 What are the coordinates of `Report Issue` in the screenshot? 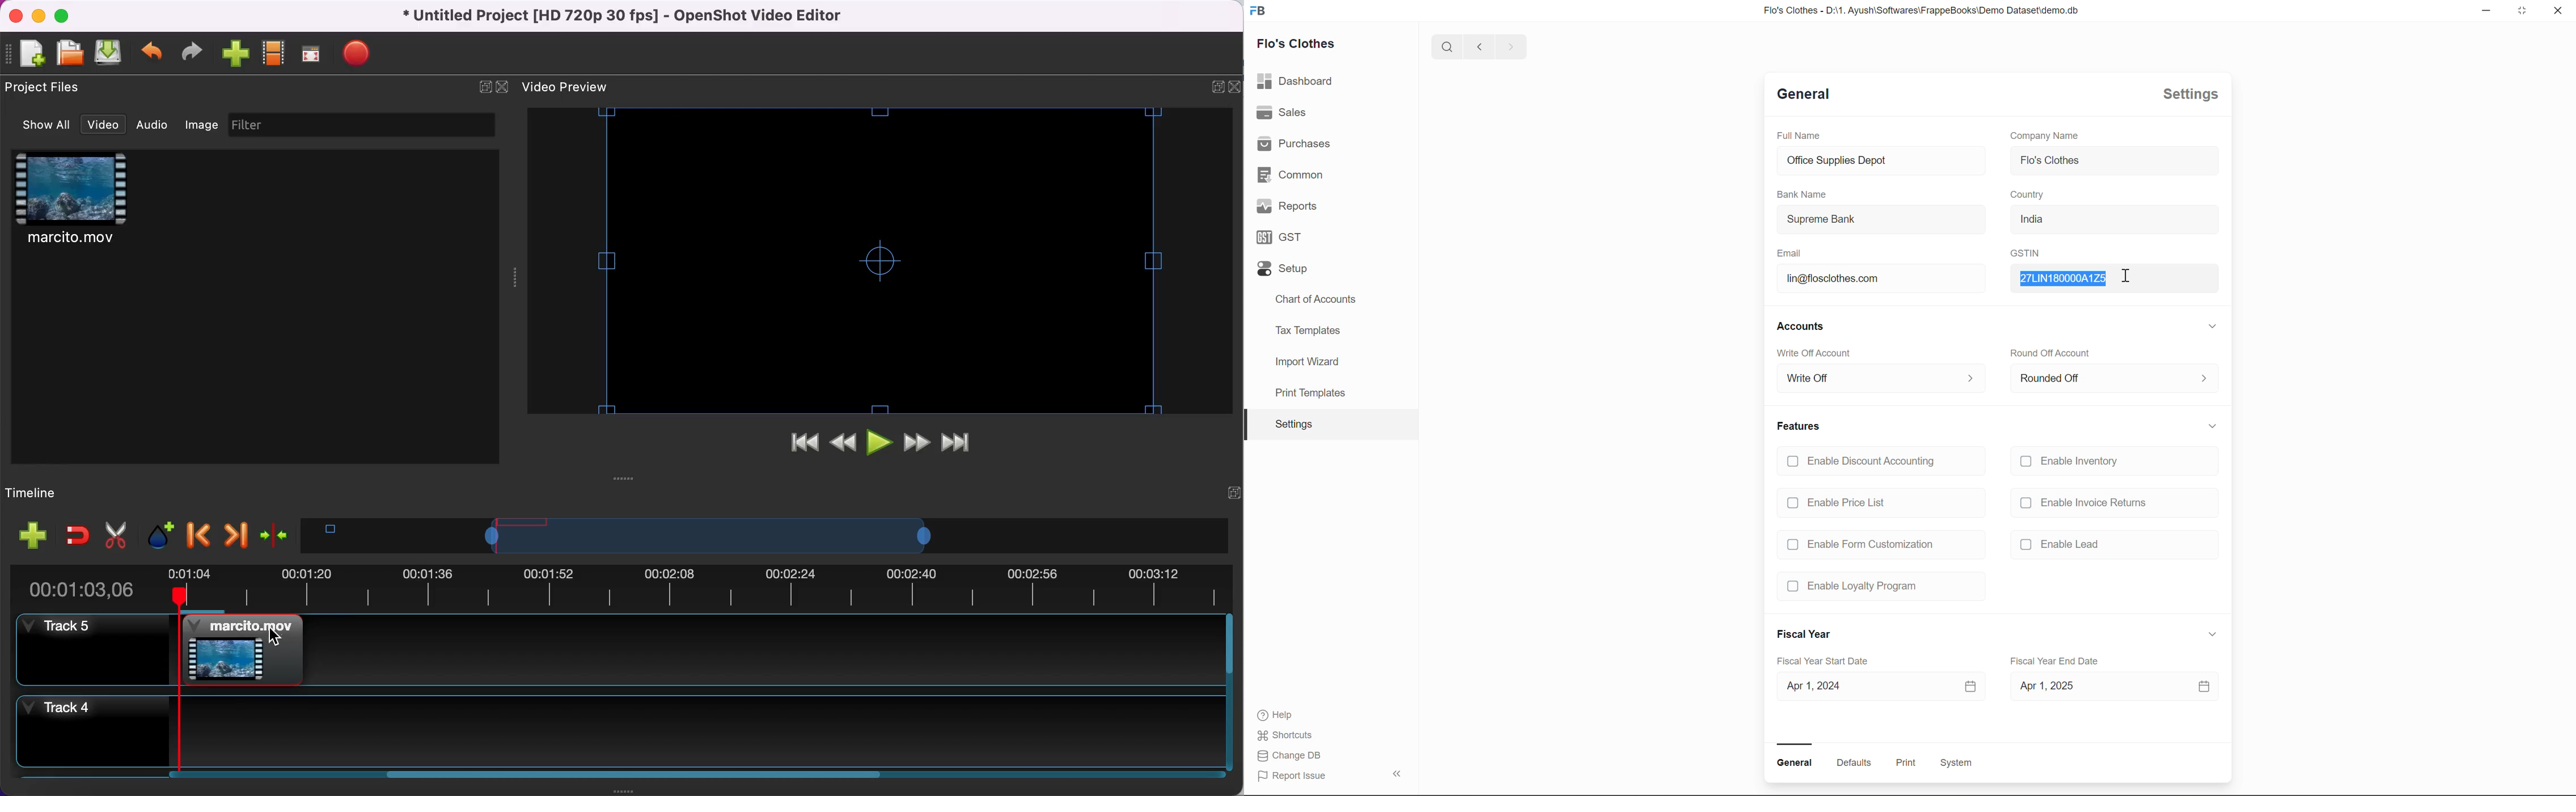 It's located at (1290, 775).